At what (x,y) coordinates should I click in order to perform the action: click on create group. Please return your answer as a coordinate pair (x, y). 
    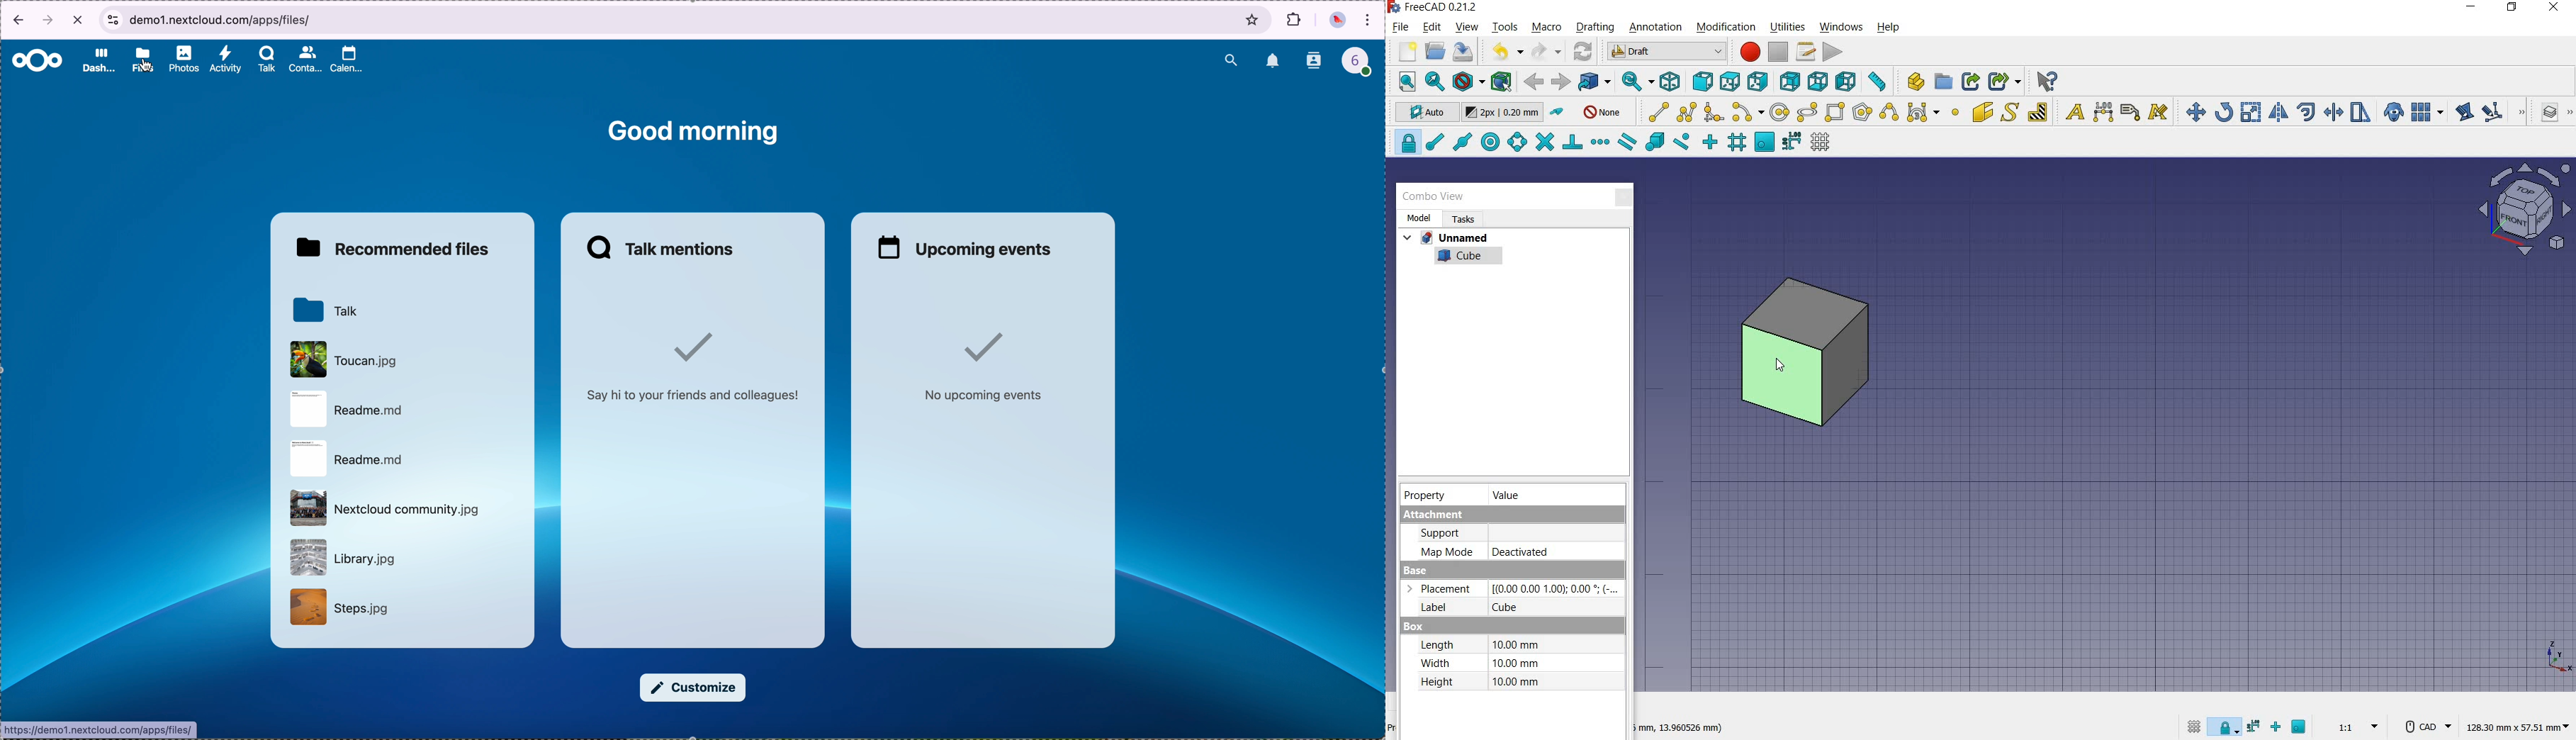
    Looking at the image, I should click on (1943, 82).